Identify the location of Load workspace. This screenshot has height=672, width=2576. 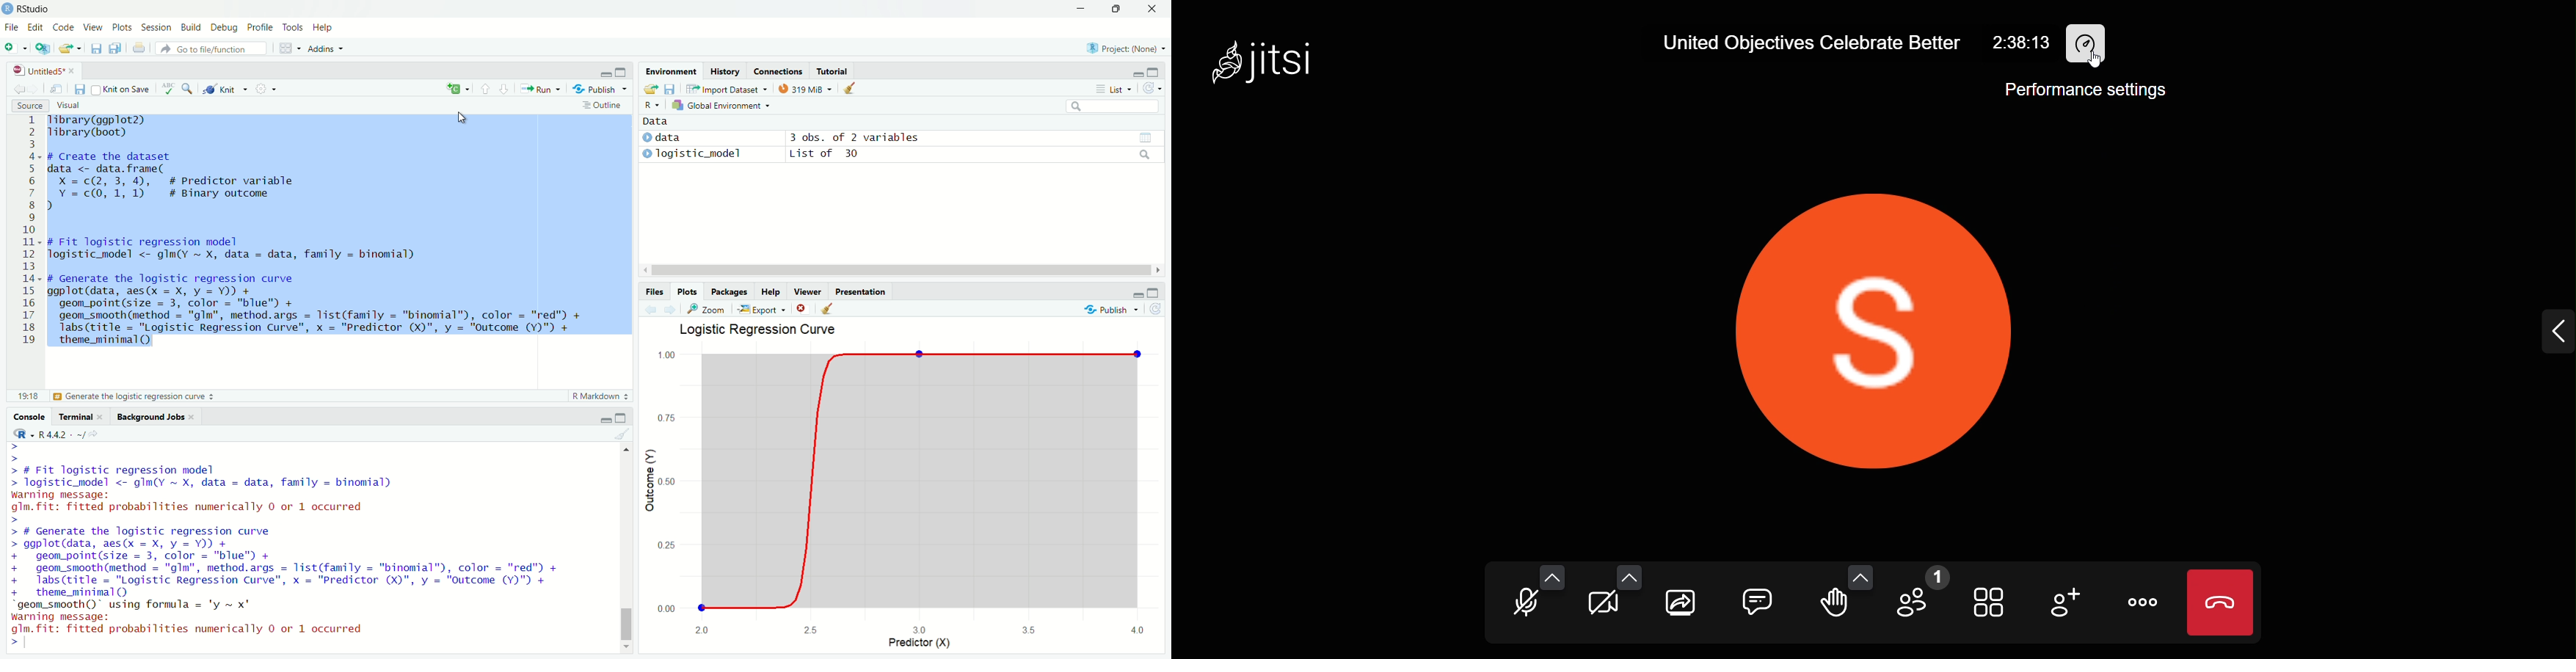
(650, 89).